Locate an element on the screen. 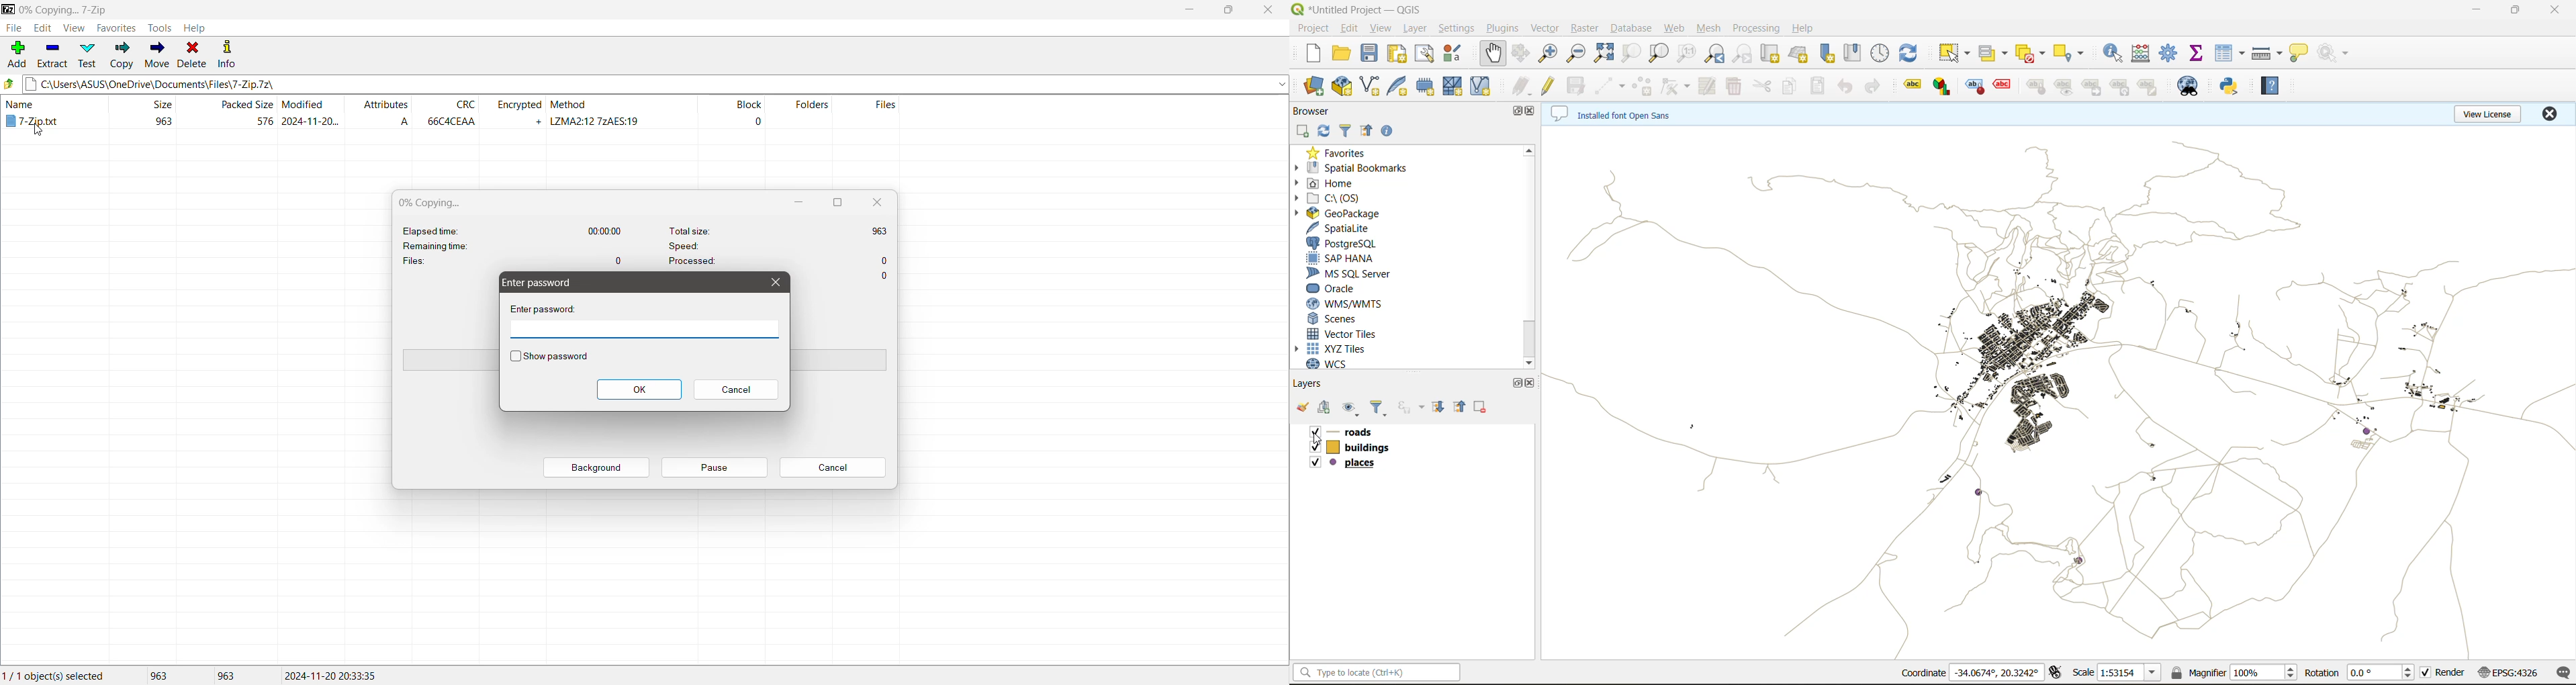  favorites is located at coordinates (1341, 153).